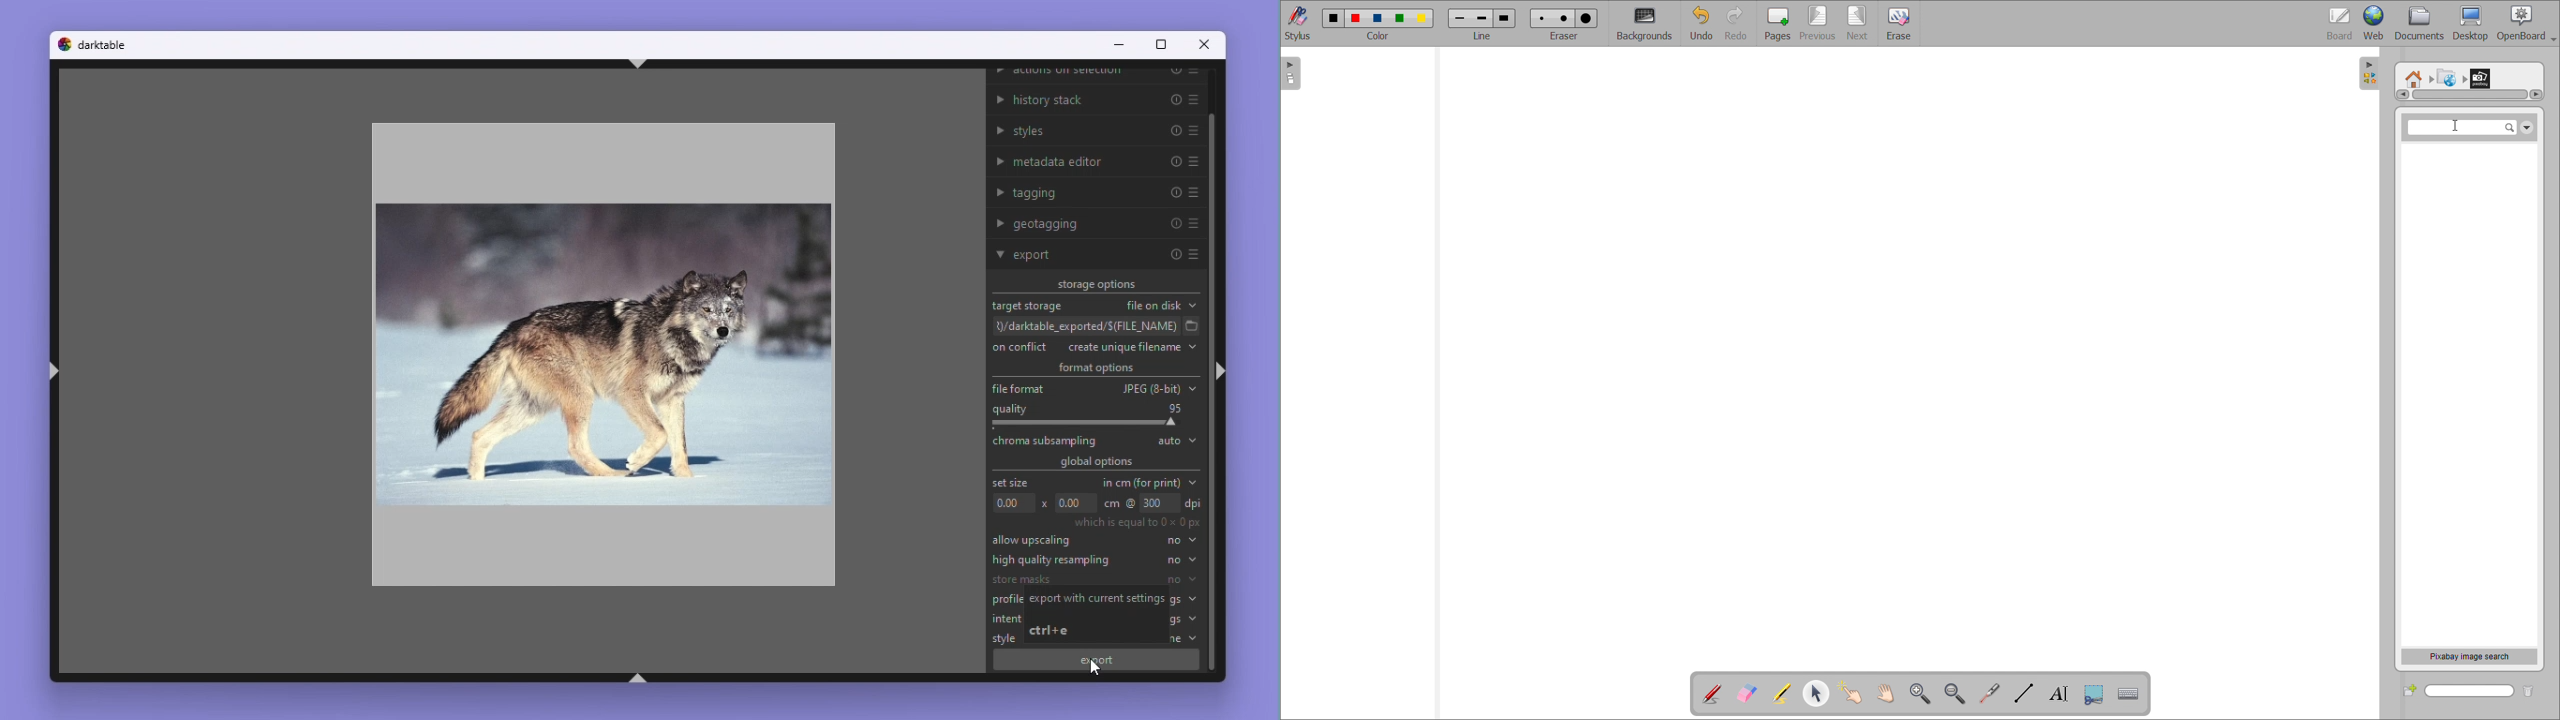 The image size is (2576, 728). Describe the element at coordinates (1701, 23) in the screenshot. I see `undo` at that location.